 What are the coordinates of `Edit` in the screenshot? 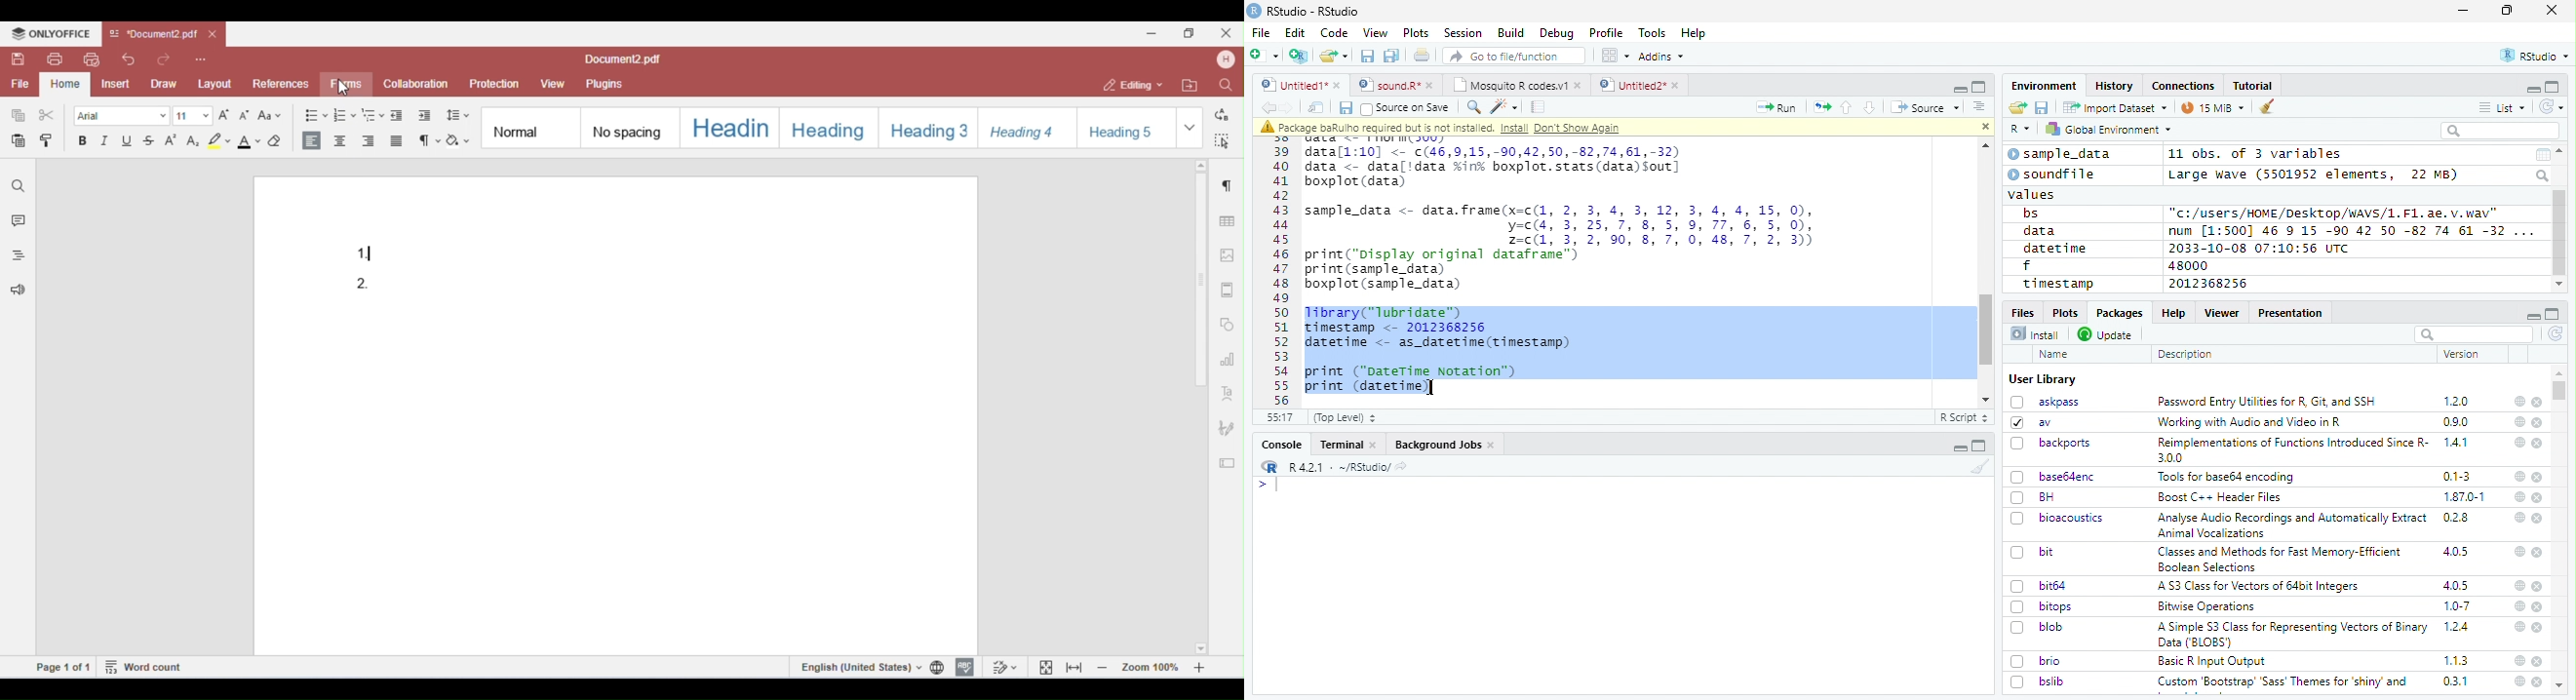 It's located at (1295, 32).